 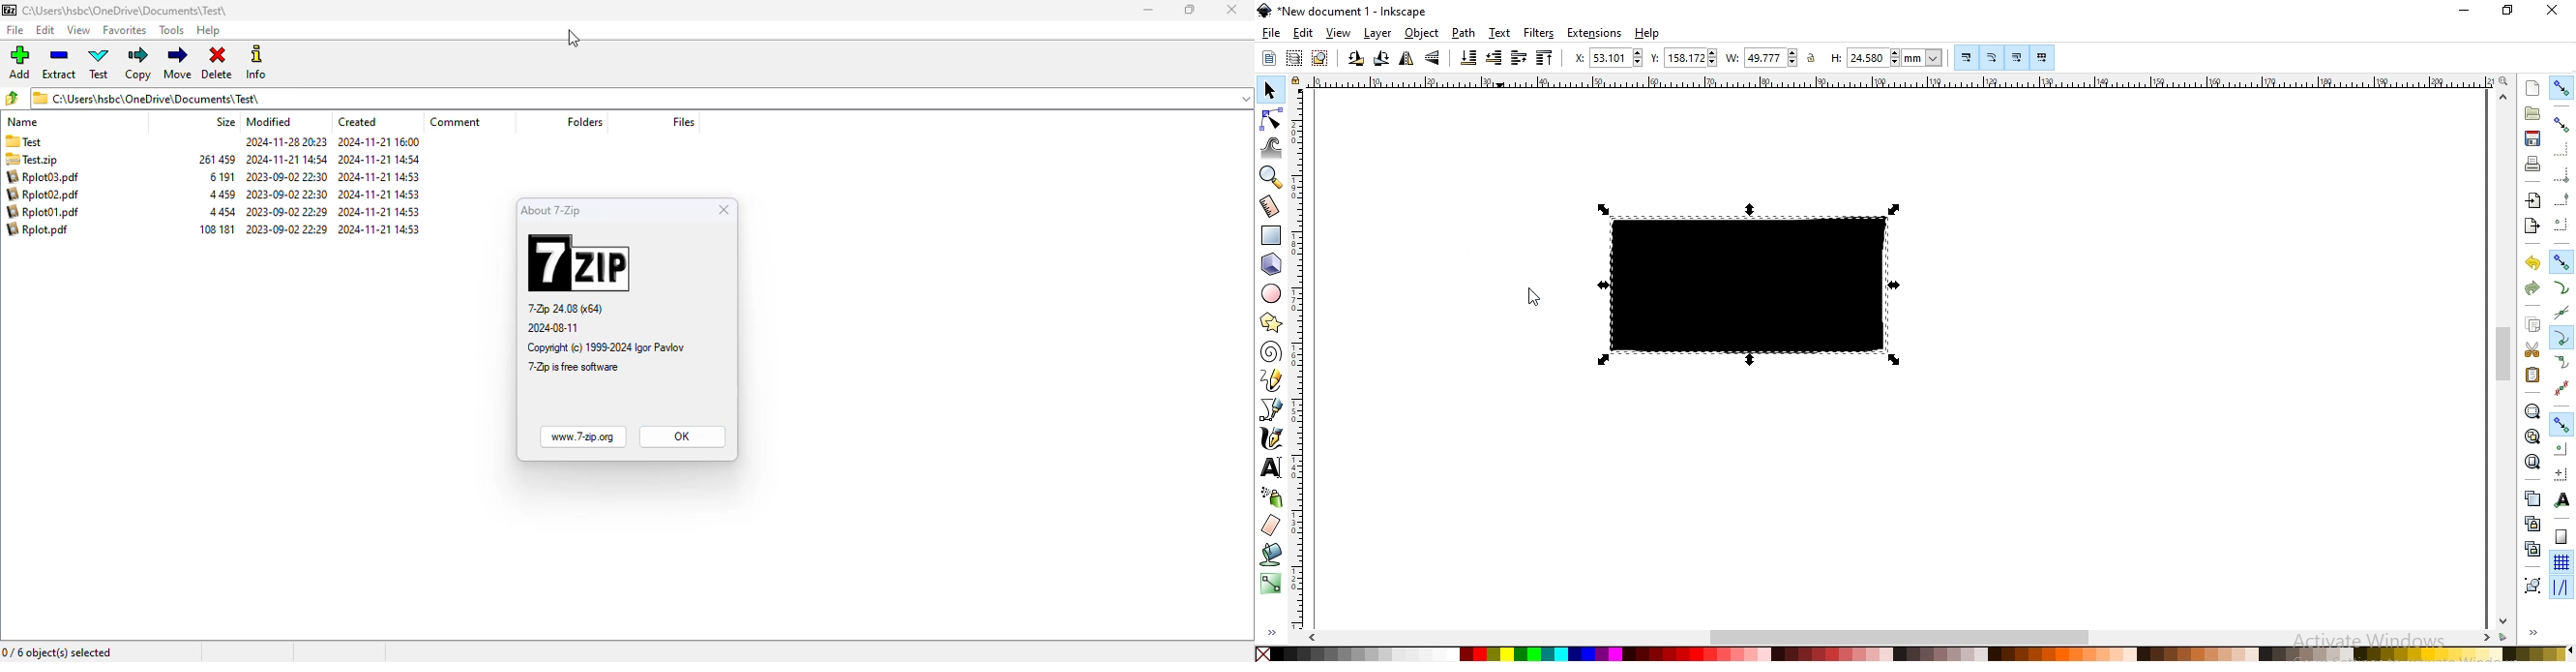 What do you see at coordinates (2563, 500) in the screenshot?
I see `snap text anchors and baselines` at bounding box center [2563, 500].